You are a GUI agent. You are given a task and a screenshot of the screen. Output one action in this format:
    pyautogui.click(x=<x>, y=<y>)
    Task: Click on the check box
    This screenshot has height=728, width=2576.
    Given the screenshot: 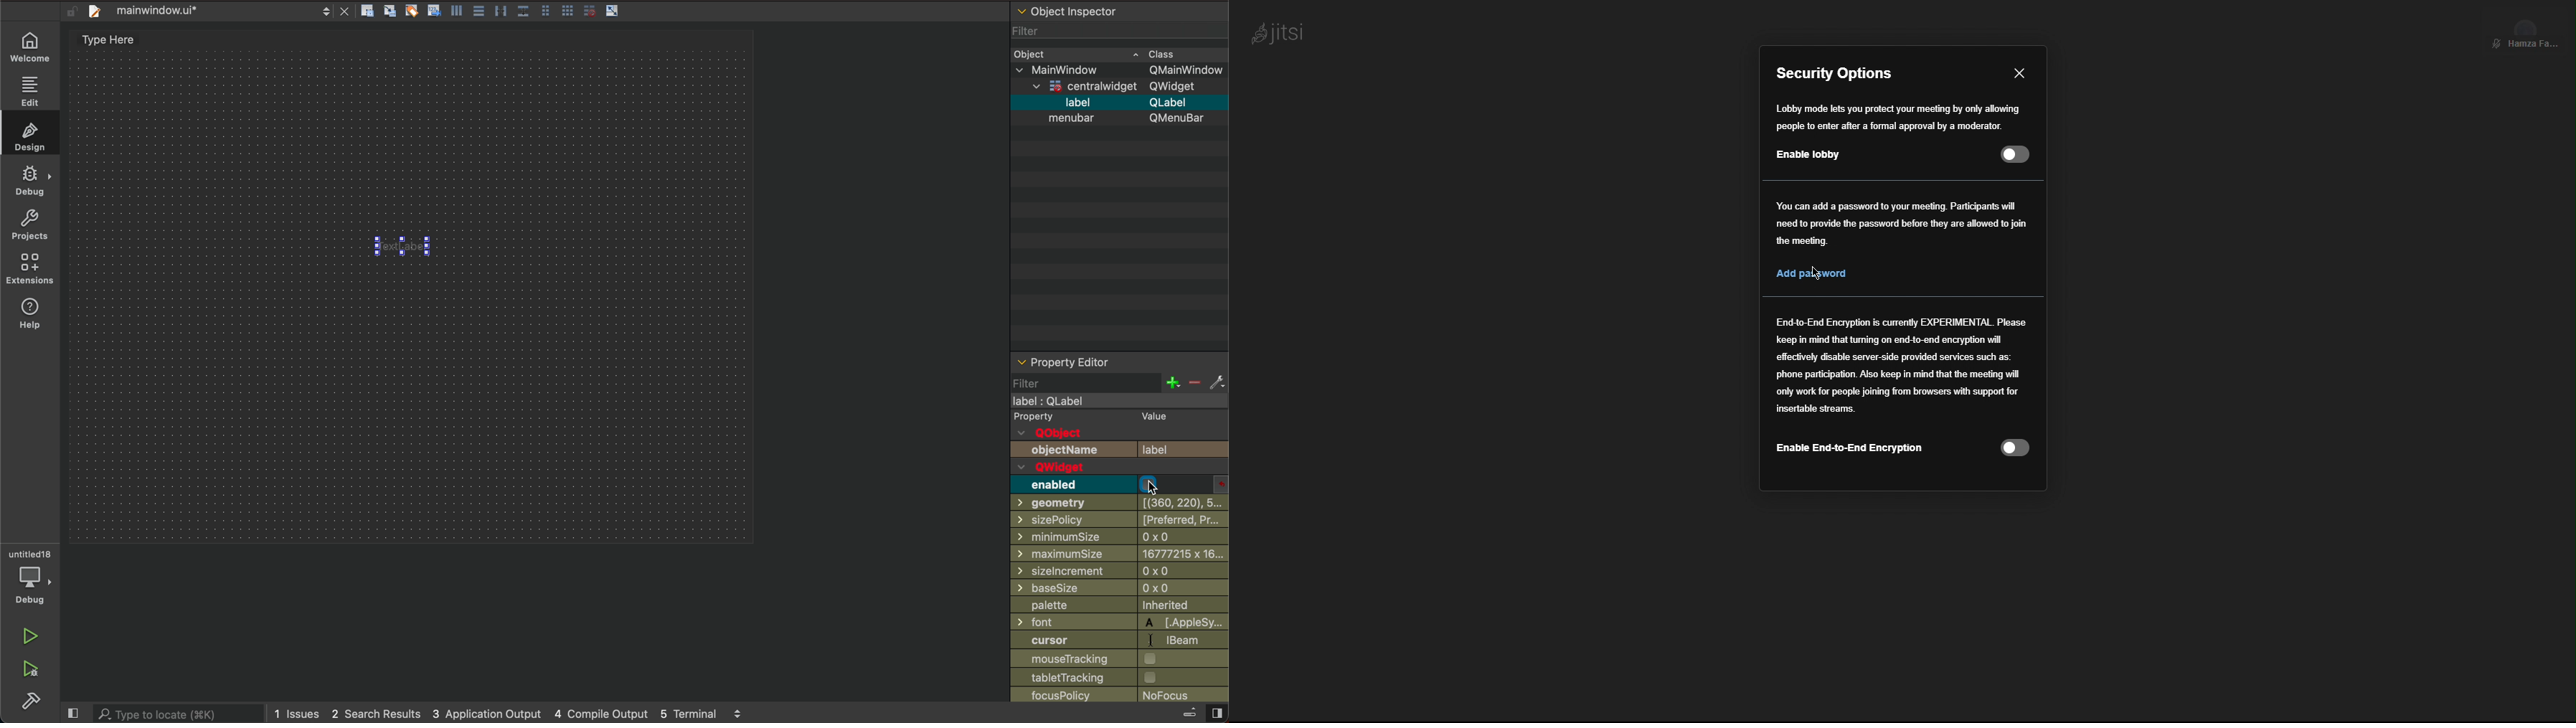 What is the action you would take?
    pyautogui.click(x=1155, y=485)
    